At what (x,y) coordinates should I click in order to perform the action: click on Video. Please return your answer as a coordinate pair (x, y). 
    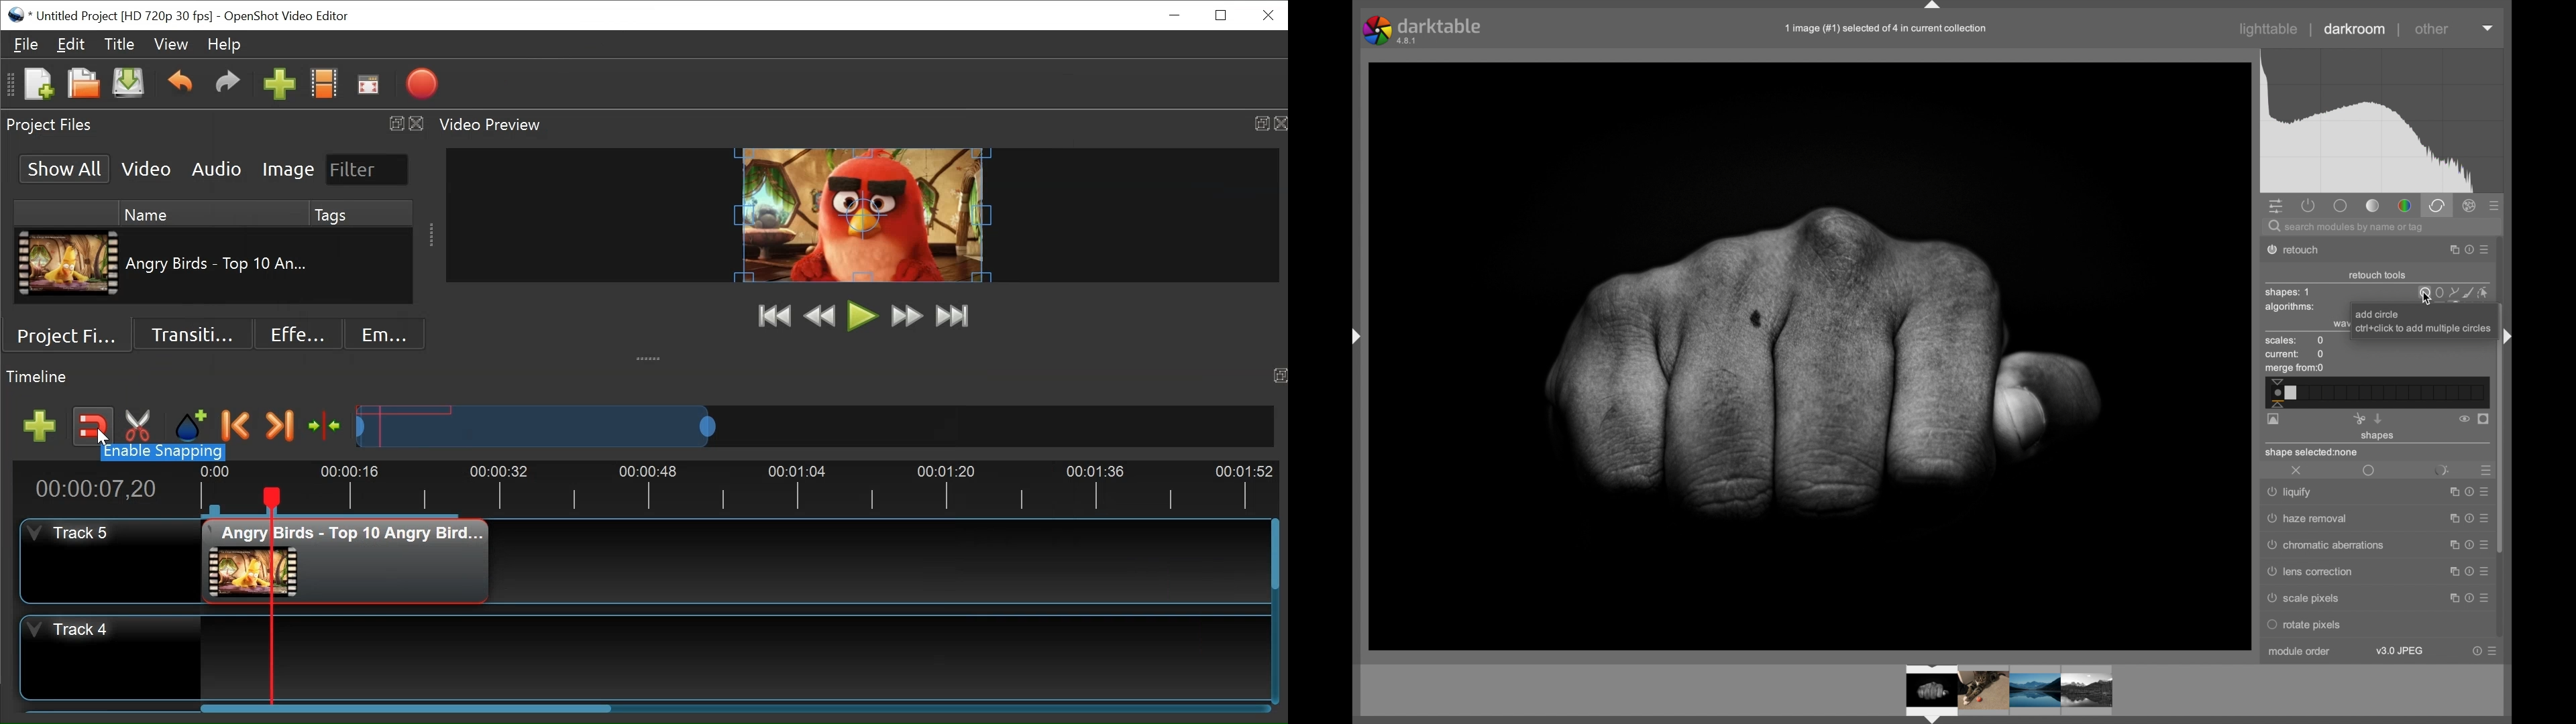
    Looking at the image, I should click on (146, 169).